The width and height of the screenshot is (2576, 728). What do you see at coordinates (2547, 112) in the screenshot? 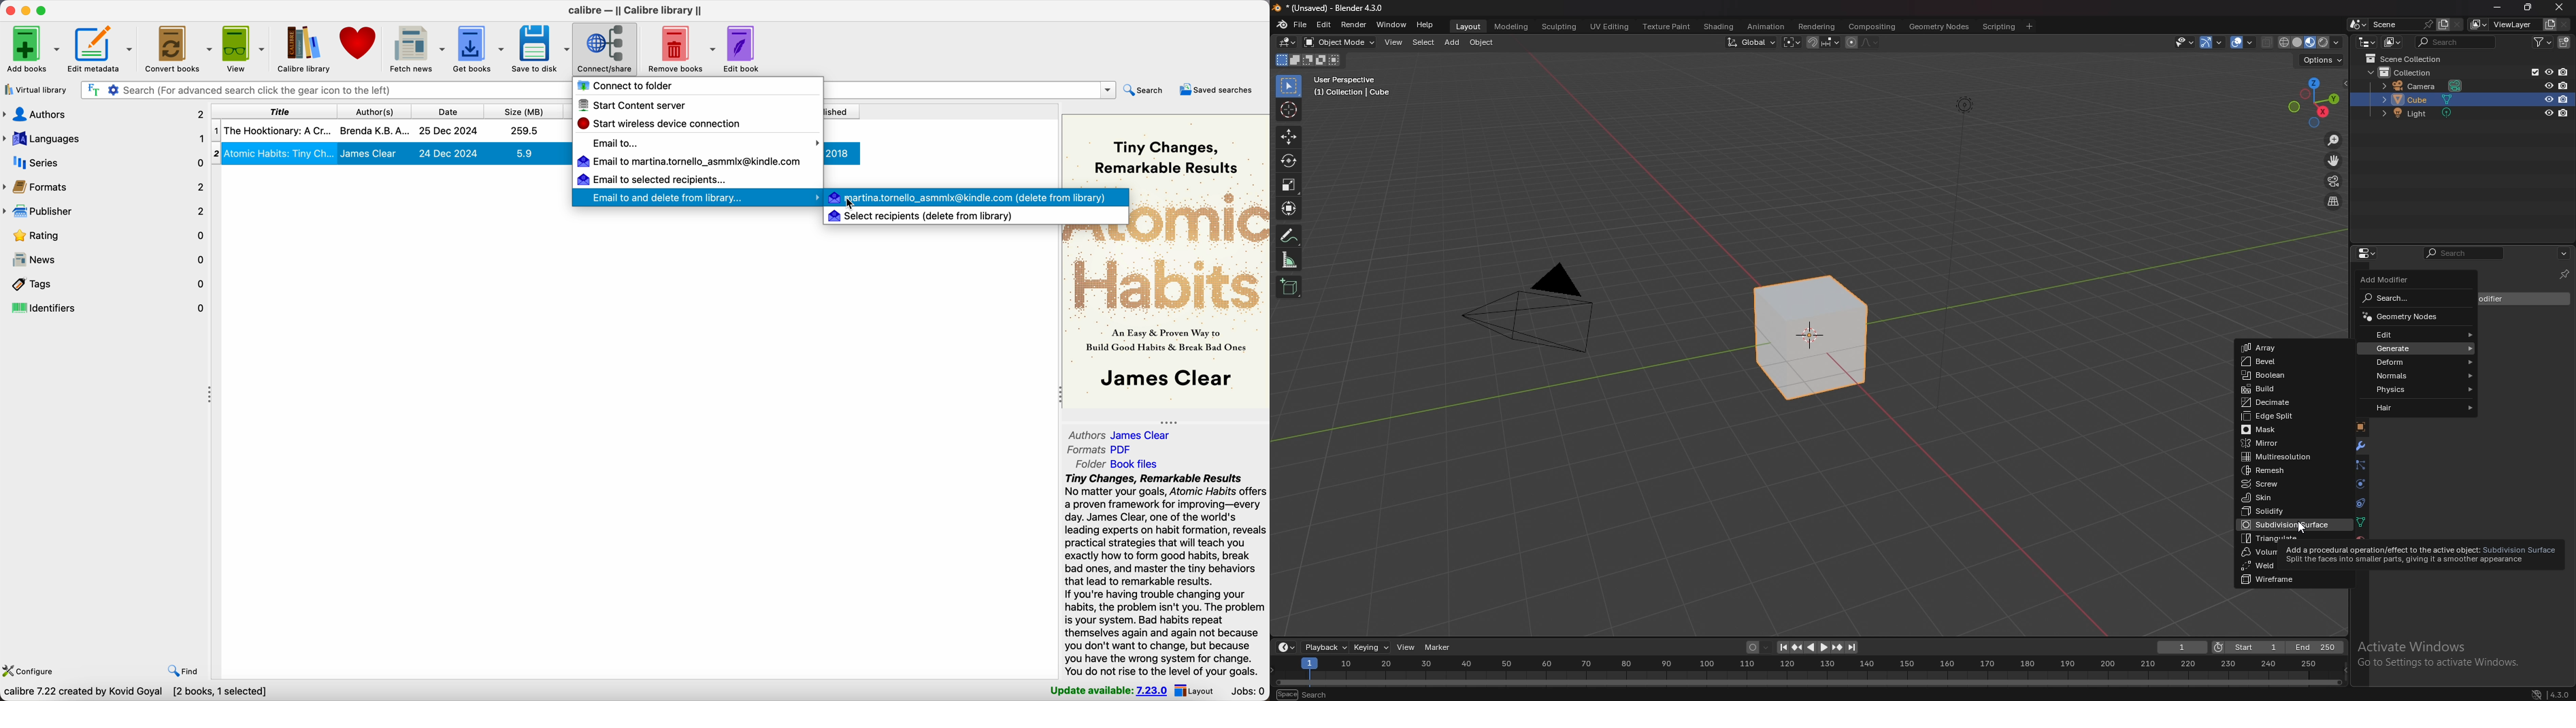
I see `hide in viewport` at bounding box center [2547, 112].